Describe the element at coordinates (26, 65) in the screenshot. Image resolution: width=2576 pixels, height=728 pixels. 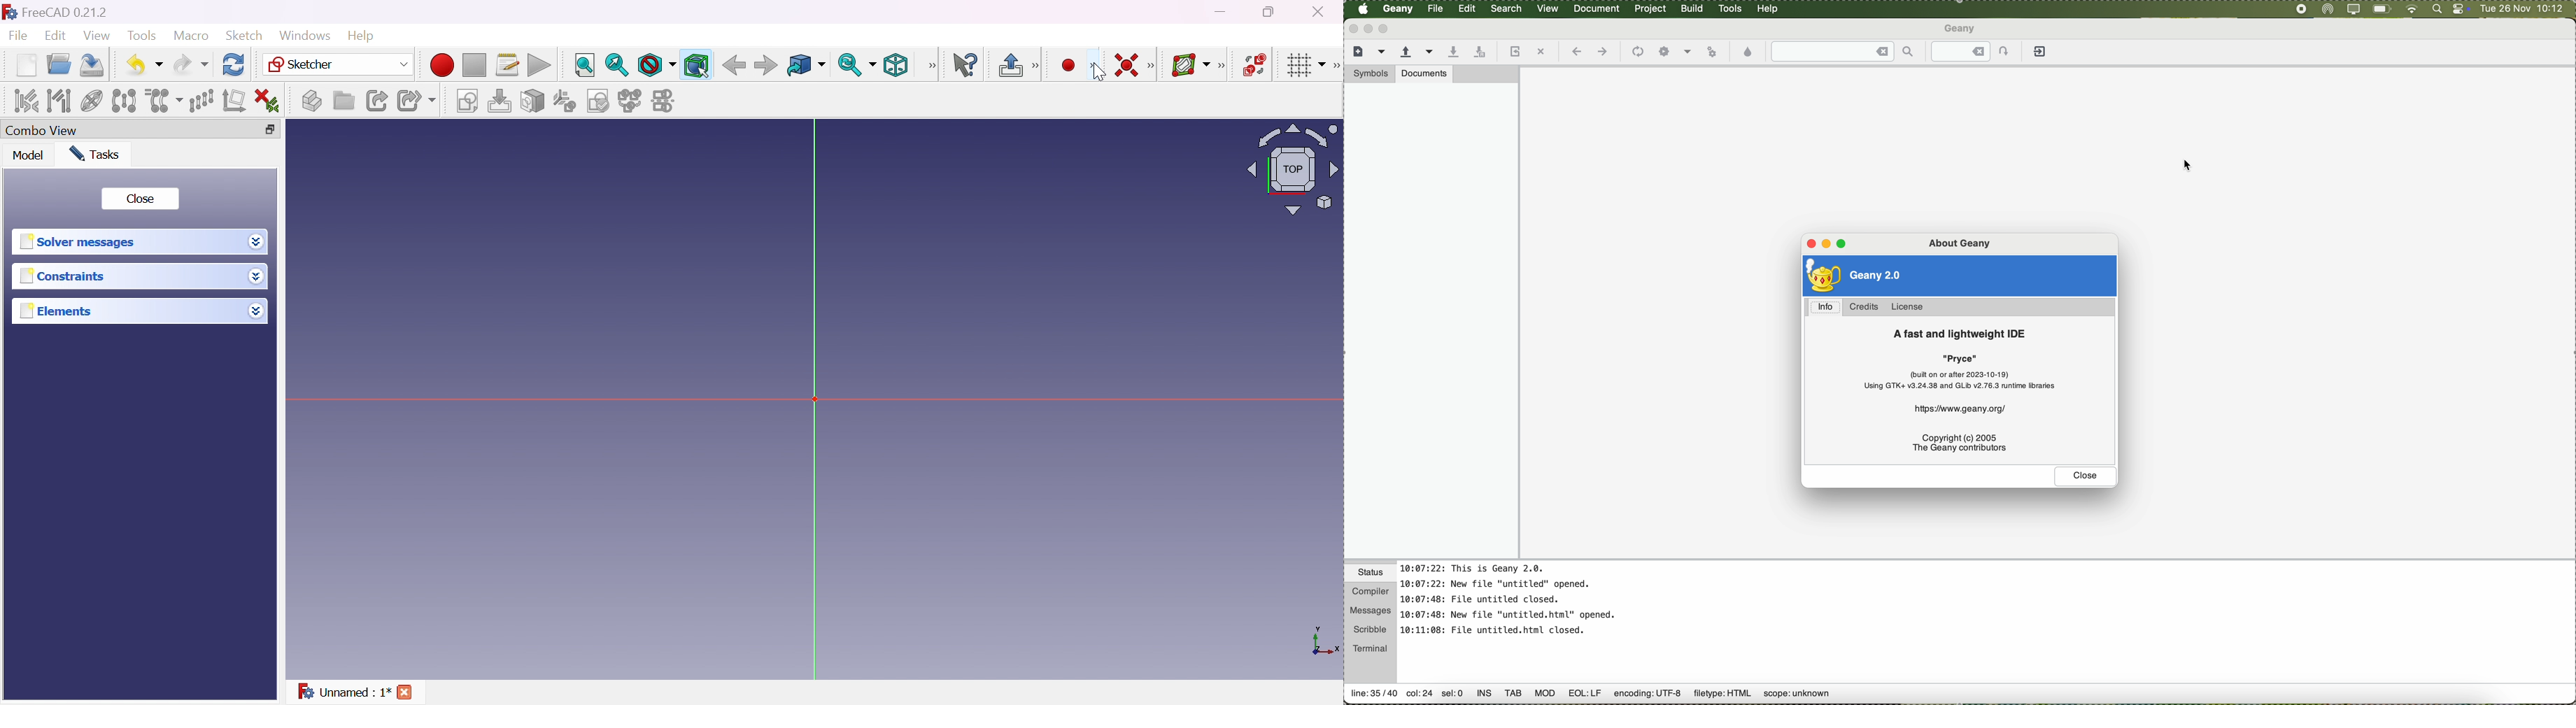
I see `New` at that location.